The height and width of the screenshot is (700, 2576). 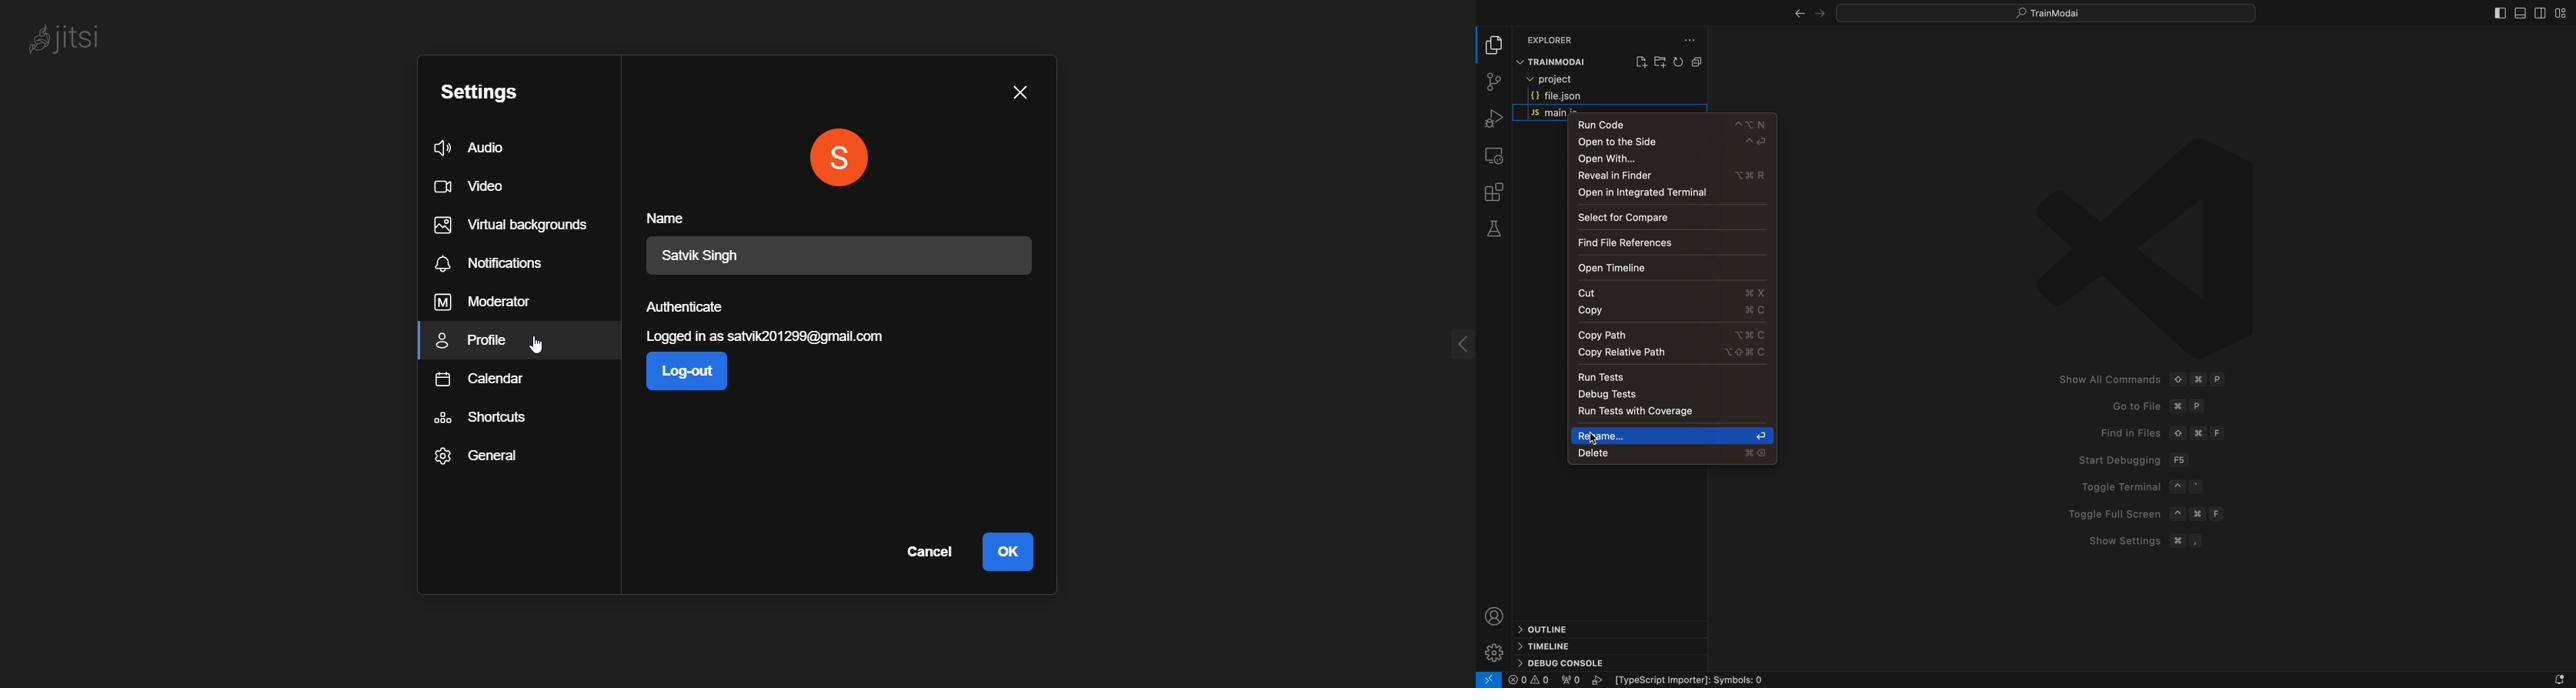 What do you see at coordinates (928, 553) in the screenshot?
I see `cancel` at bounding box center [928, 553].